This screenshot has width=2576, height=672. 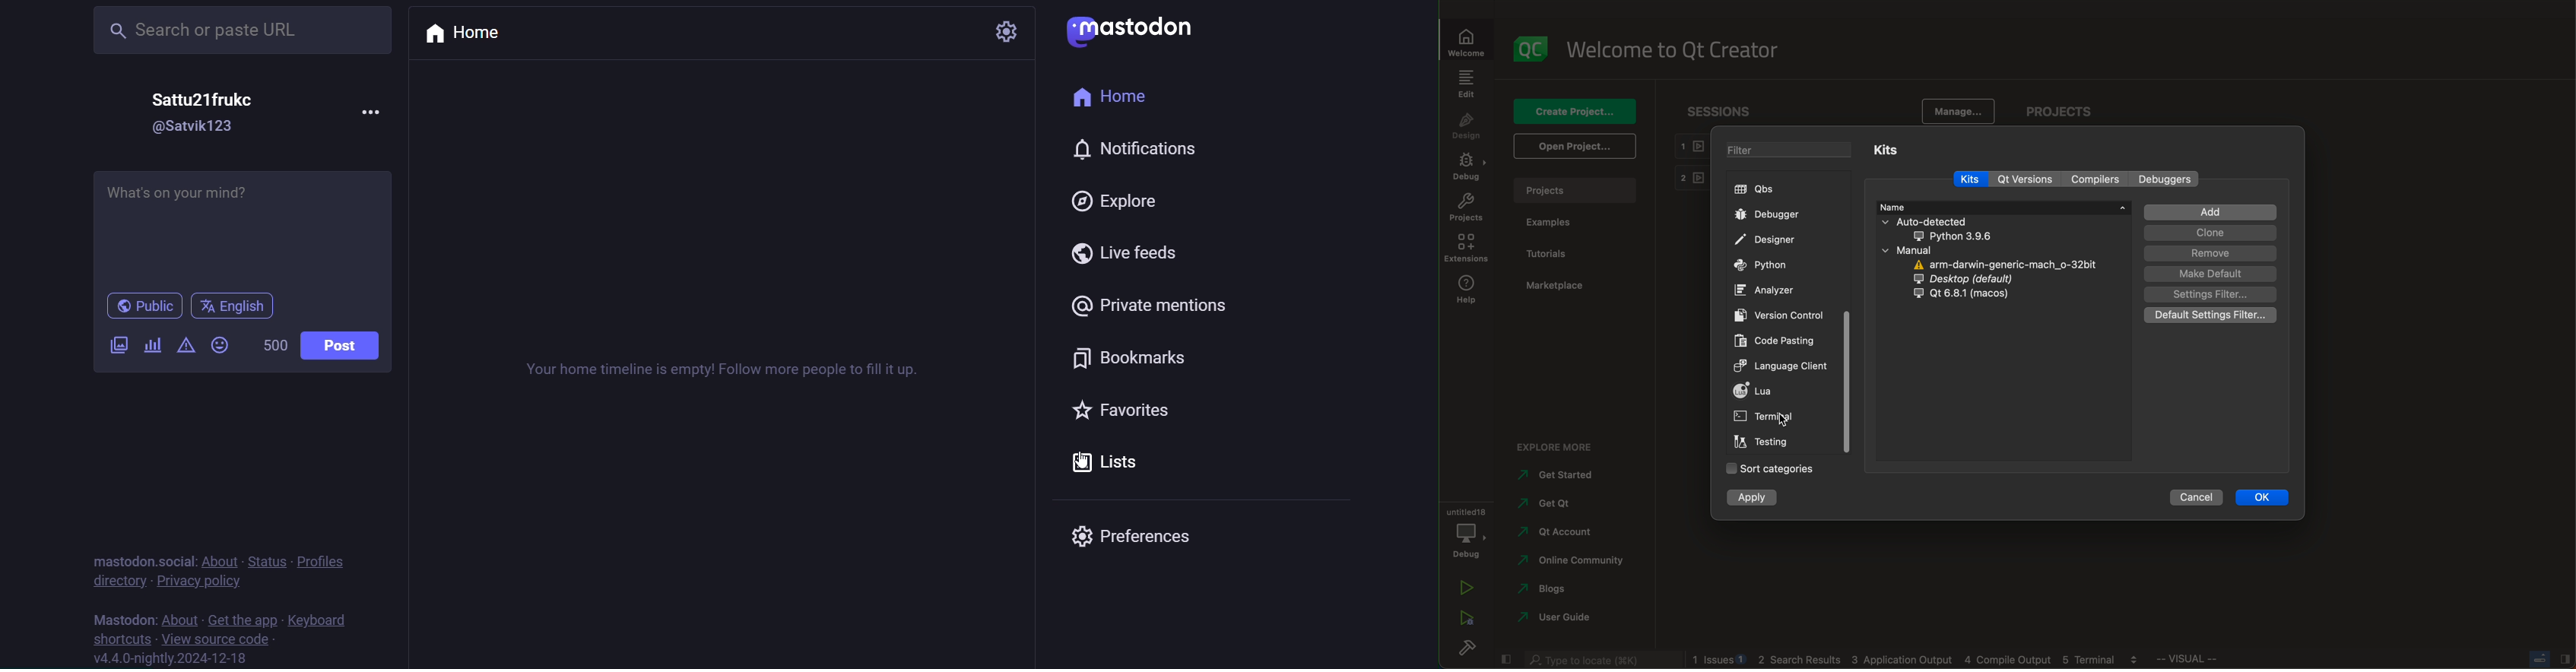 What do you see at coordinates (1773, 239) in the screenshot?
I see `designer` at bounding box center [1773, 239].